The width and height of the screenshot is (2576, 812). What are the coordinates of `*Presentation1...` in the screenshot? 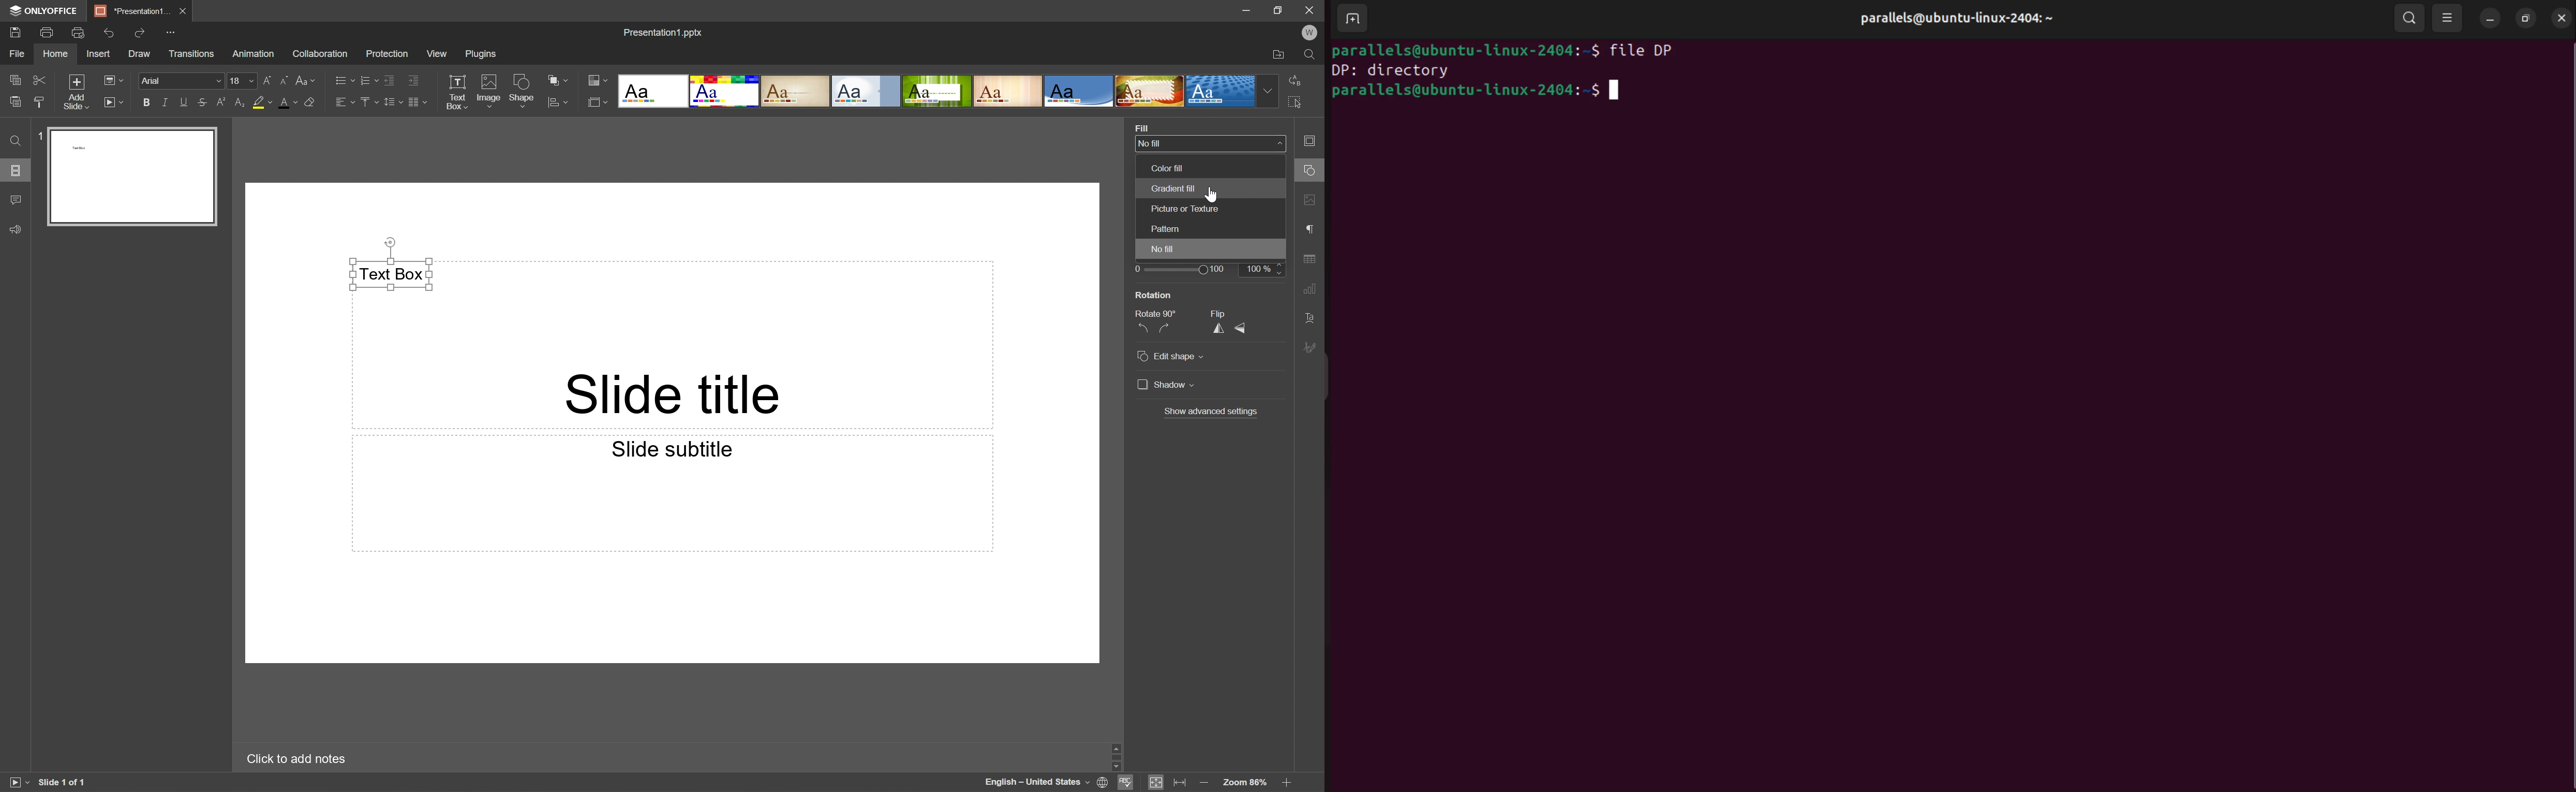 It's located at (132, 11).